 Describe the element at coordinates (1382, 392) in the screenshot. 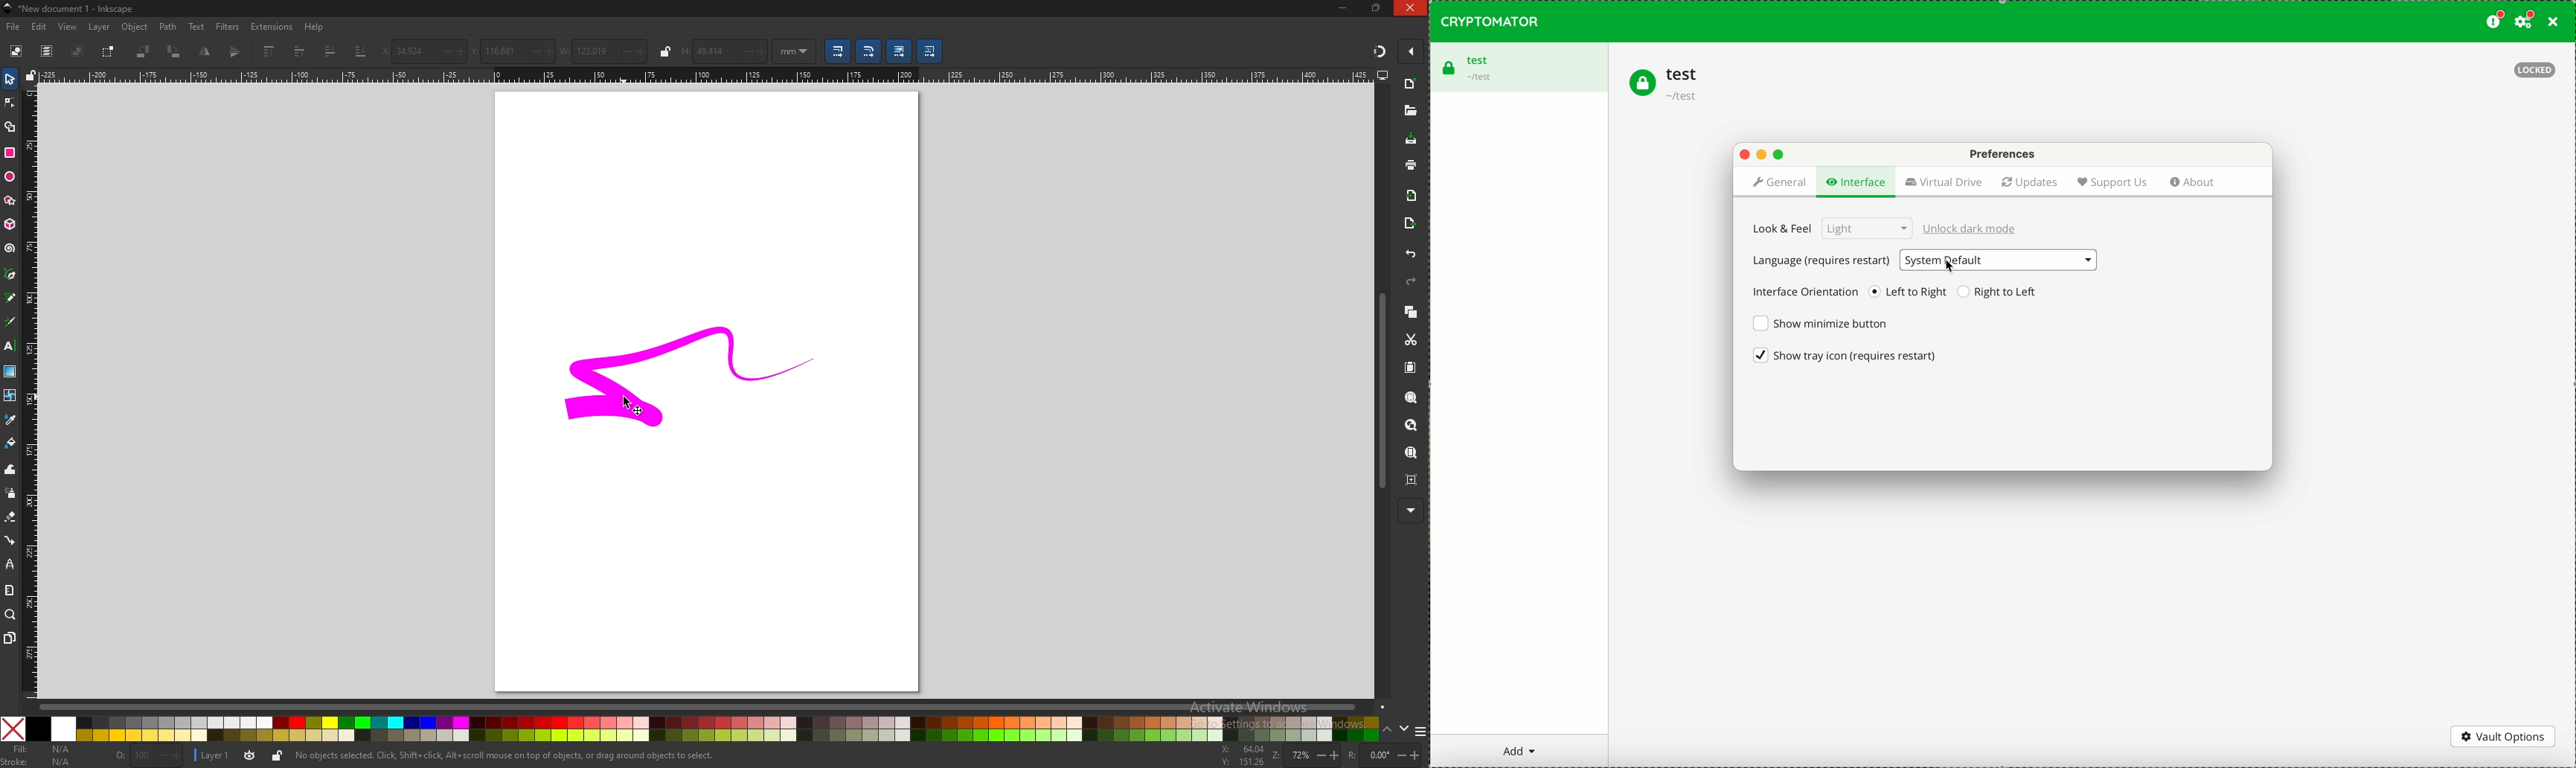

I see `scroll bar` at that location.